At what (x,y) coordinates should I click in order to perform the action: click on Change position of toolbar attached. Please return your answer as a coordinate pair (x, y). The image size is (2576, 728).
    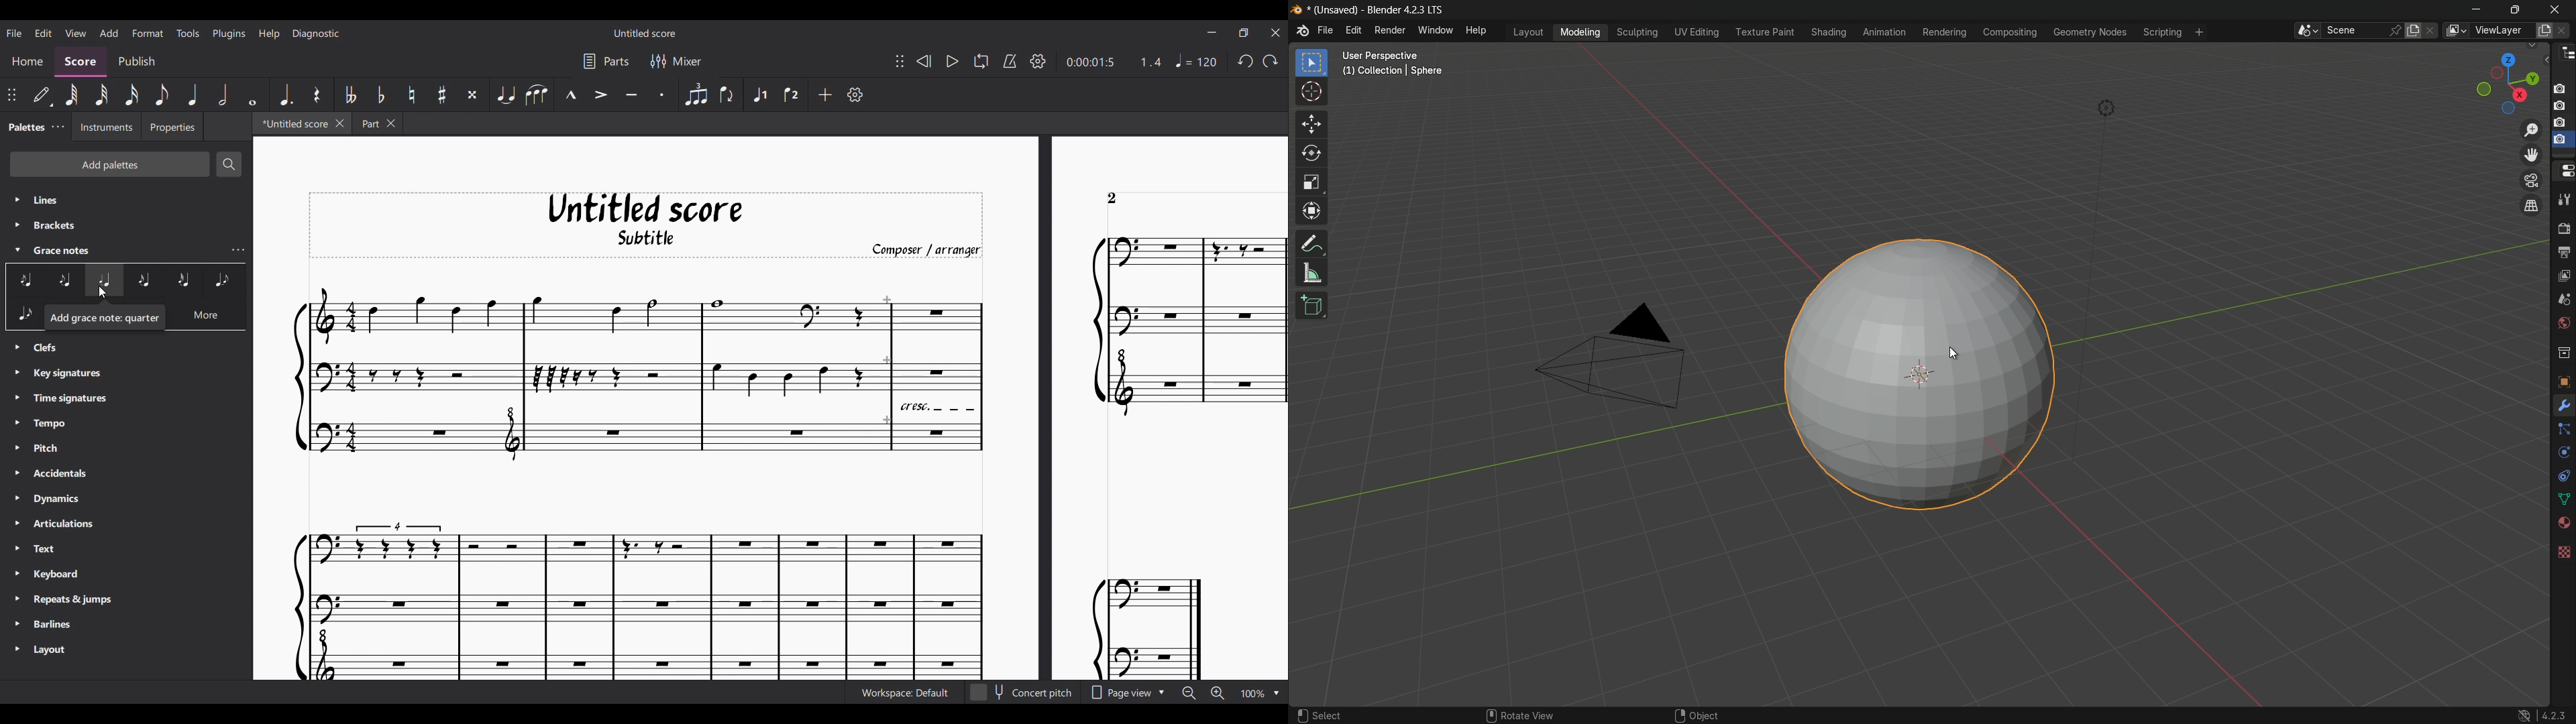
    Looking at the image, I should click on (899, 61).